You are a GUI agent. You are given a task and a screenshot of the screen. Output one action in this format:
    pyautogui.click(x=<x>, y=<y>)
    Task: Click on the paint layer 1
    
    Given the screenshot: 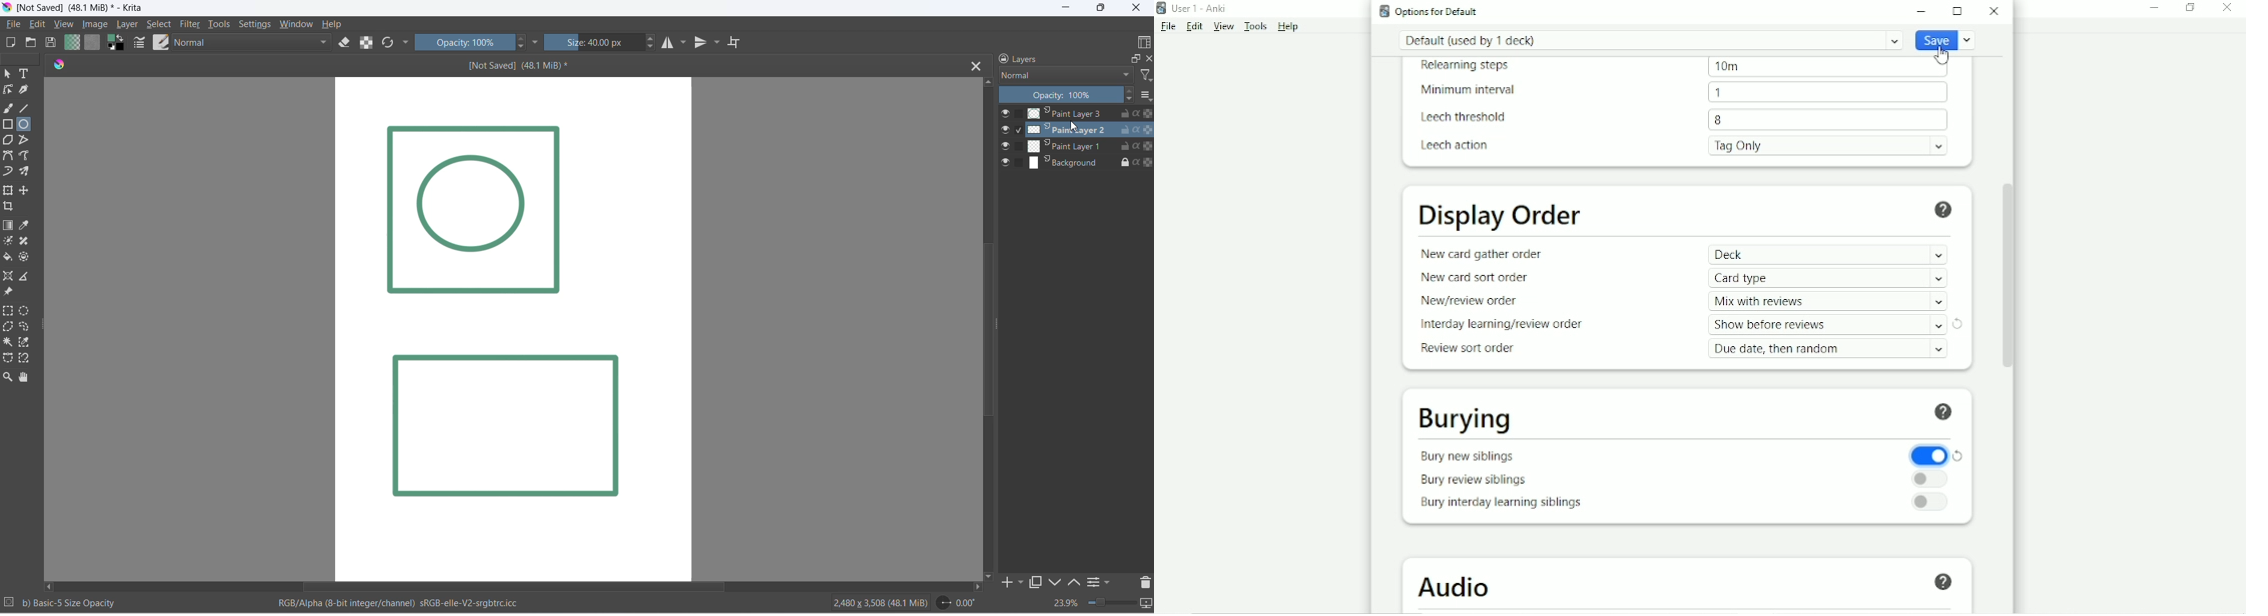 What is the action you would take?
    pyautogui.click(x=1065, y=129)
    